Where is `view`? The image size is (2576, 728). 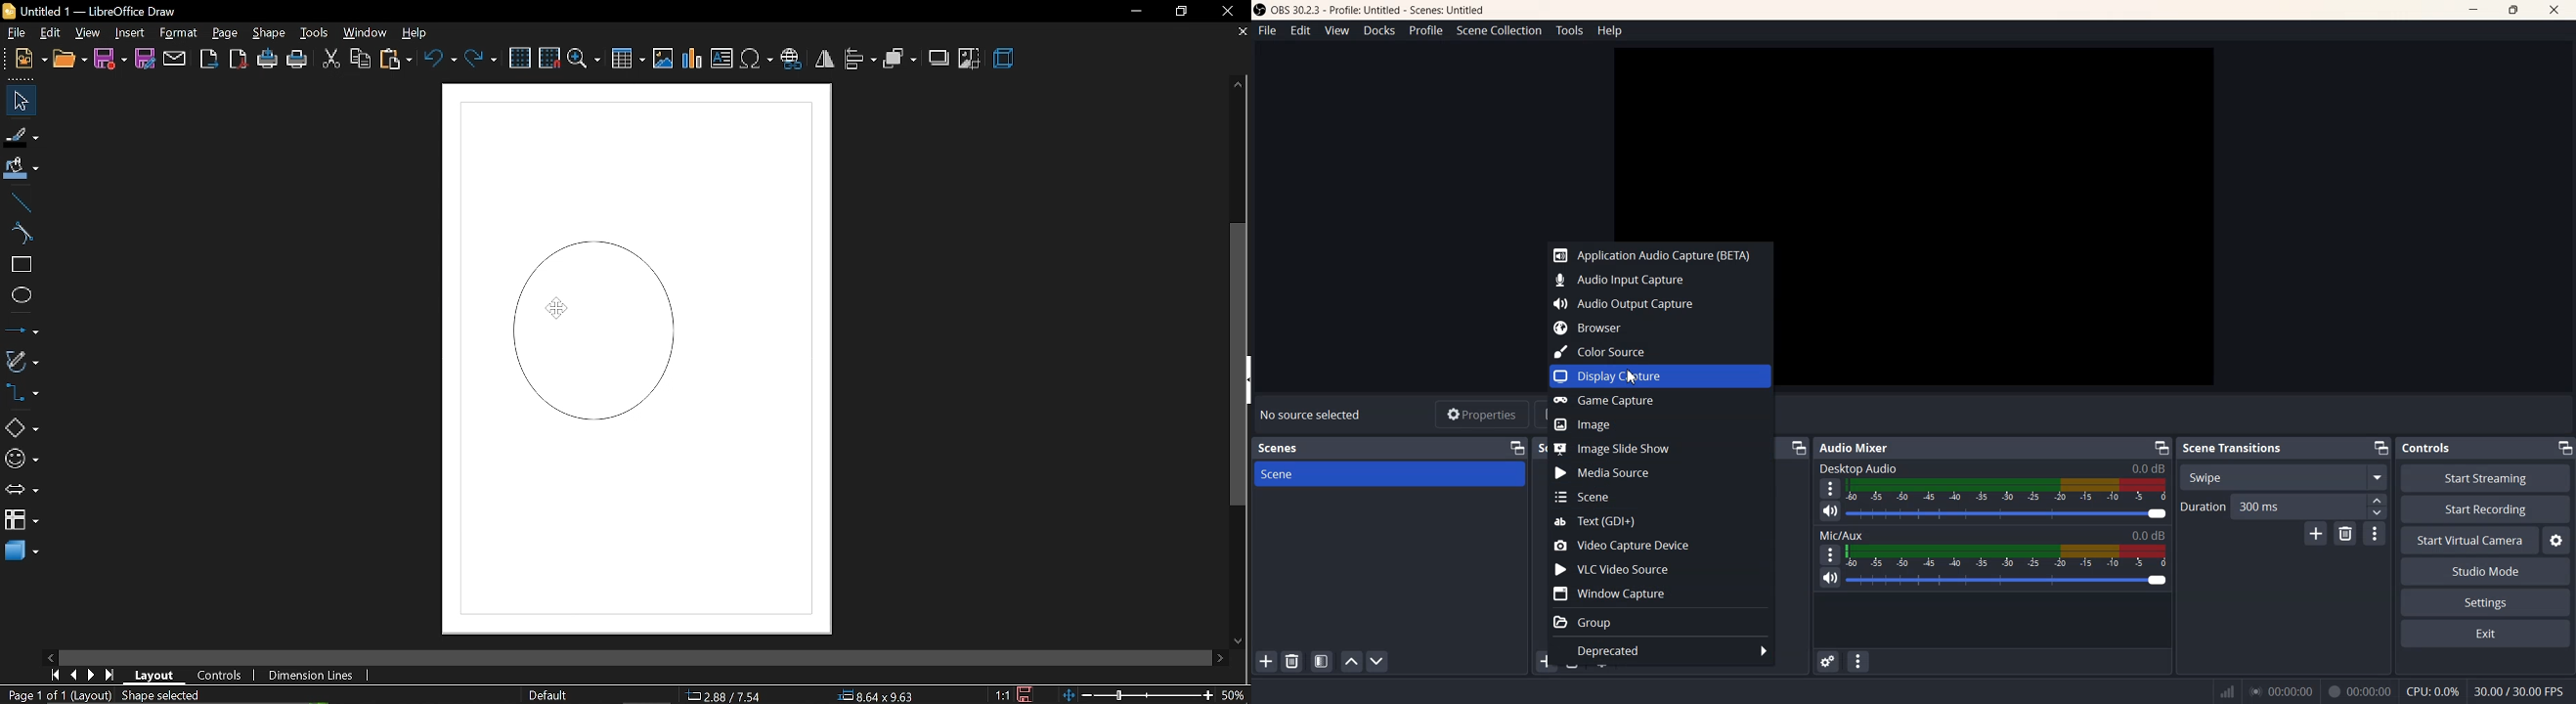 view is located at coordinates (86, 33).